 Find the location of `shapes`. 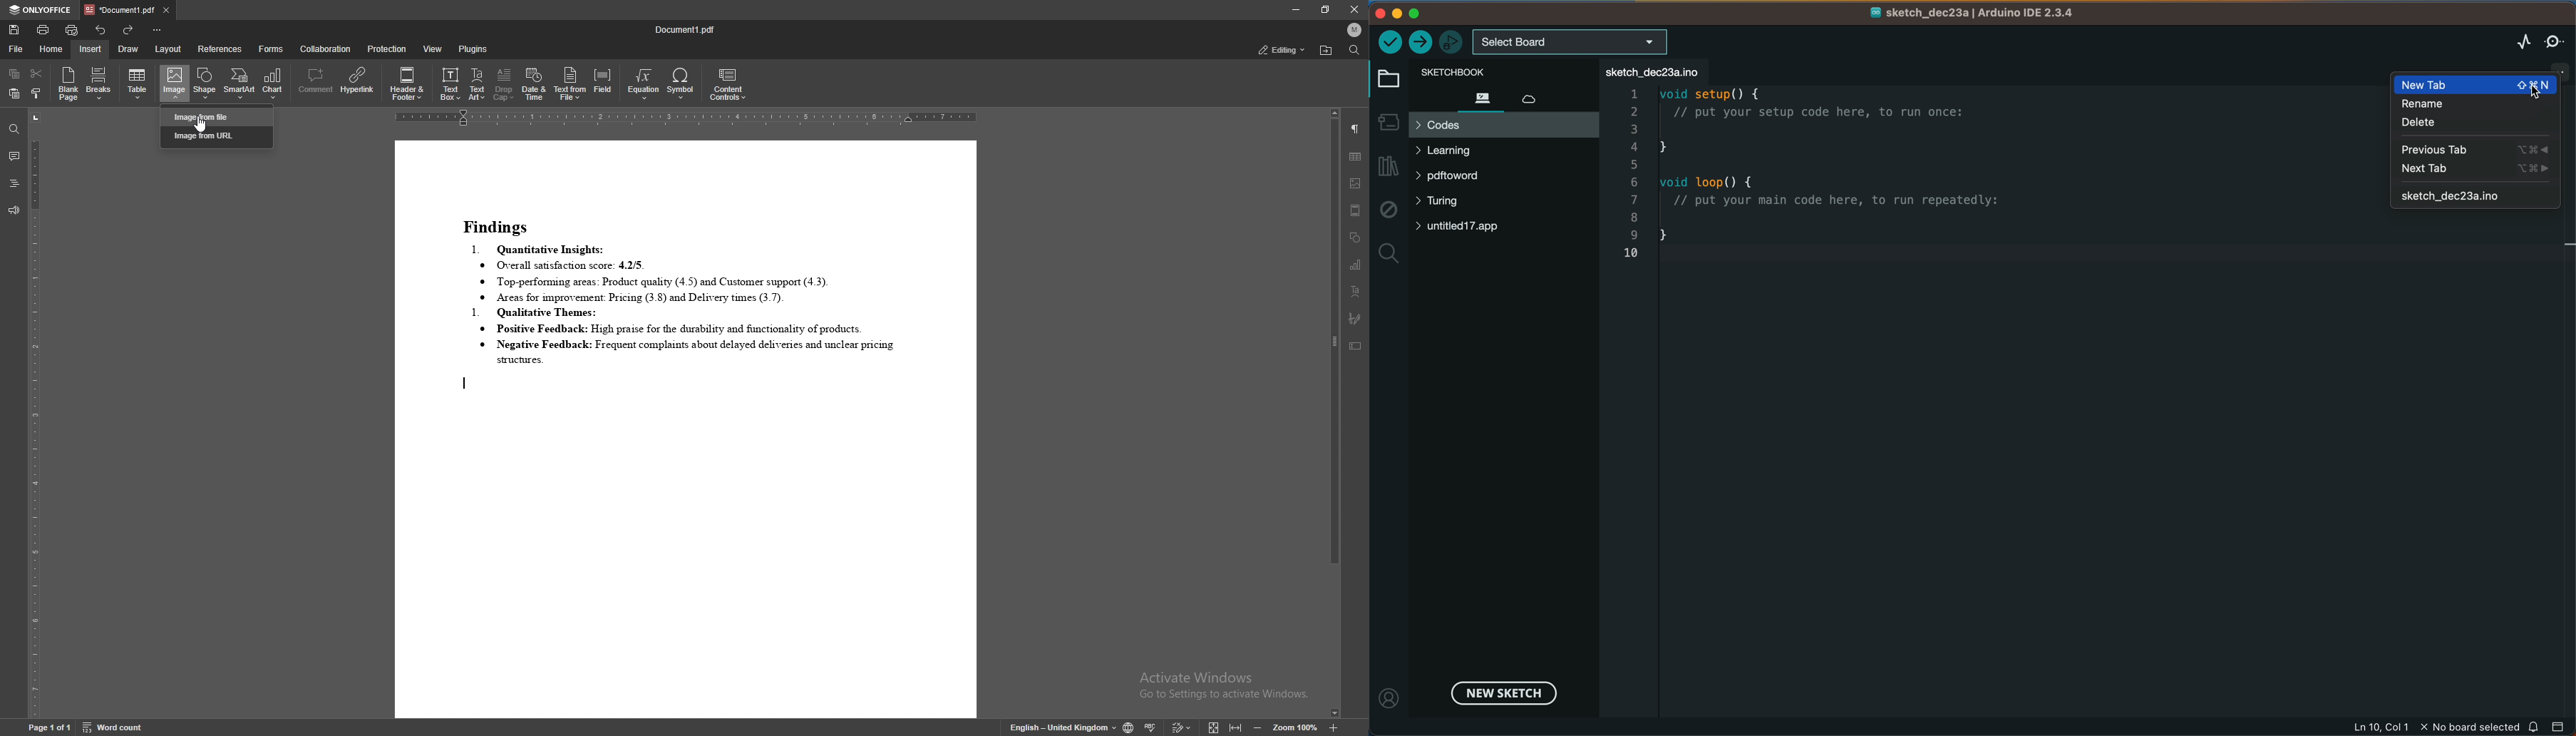

shapes is located at coordinates (1354, 237).